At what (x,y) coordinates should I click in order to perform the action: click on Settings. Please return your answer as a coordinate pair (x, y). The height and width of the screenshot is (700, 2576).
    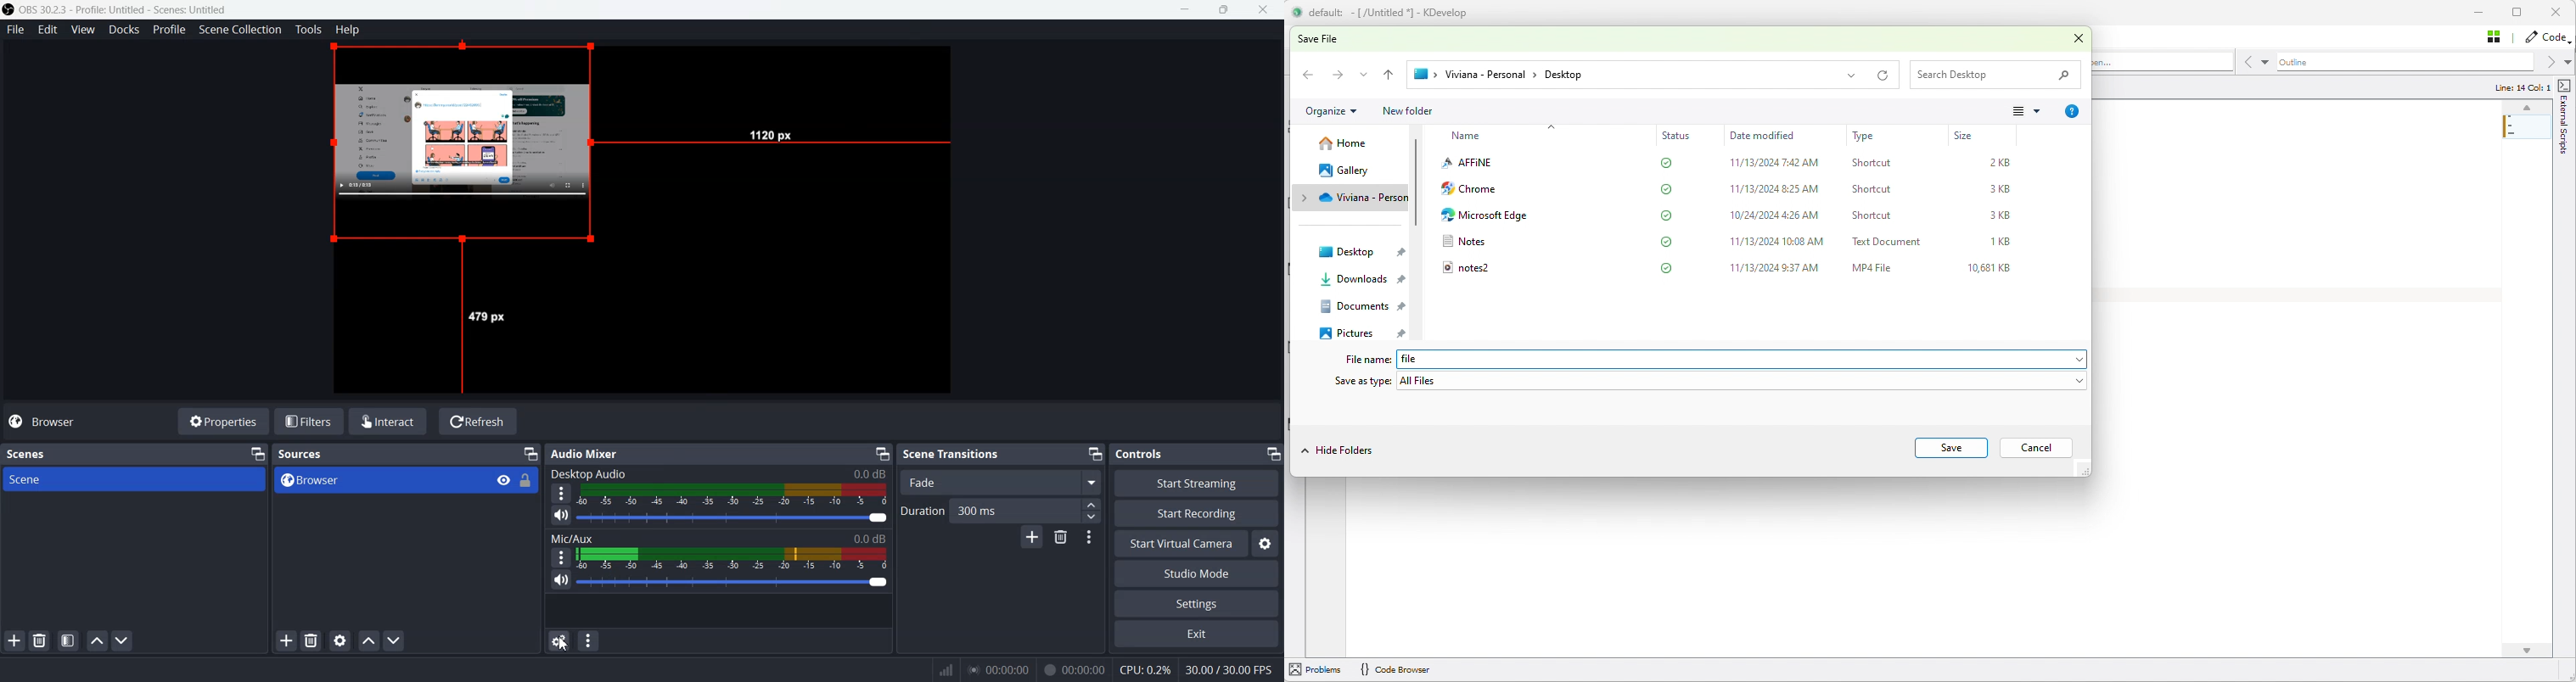
    Looking at the image, I should click on (1266, 544).